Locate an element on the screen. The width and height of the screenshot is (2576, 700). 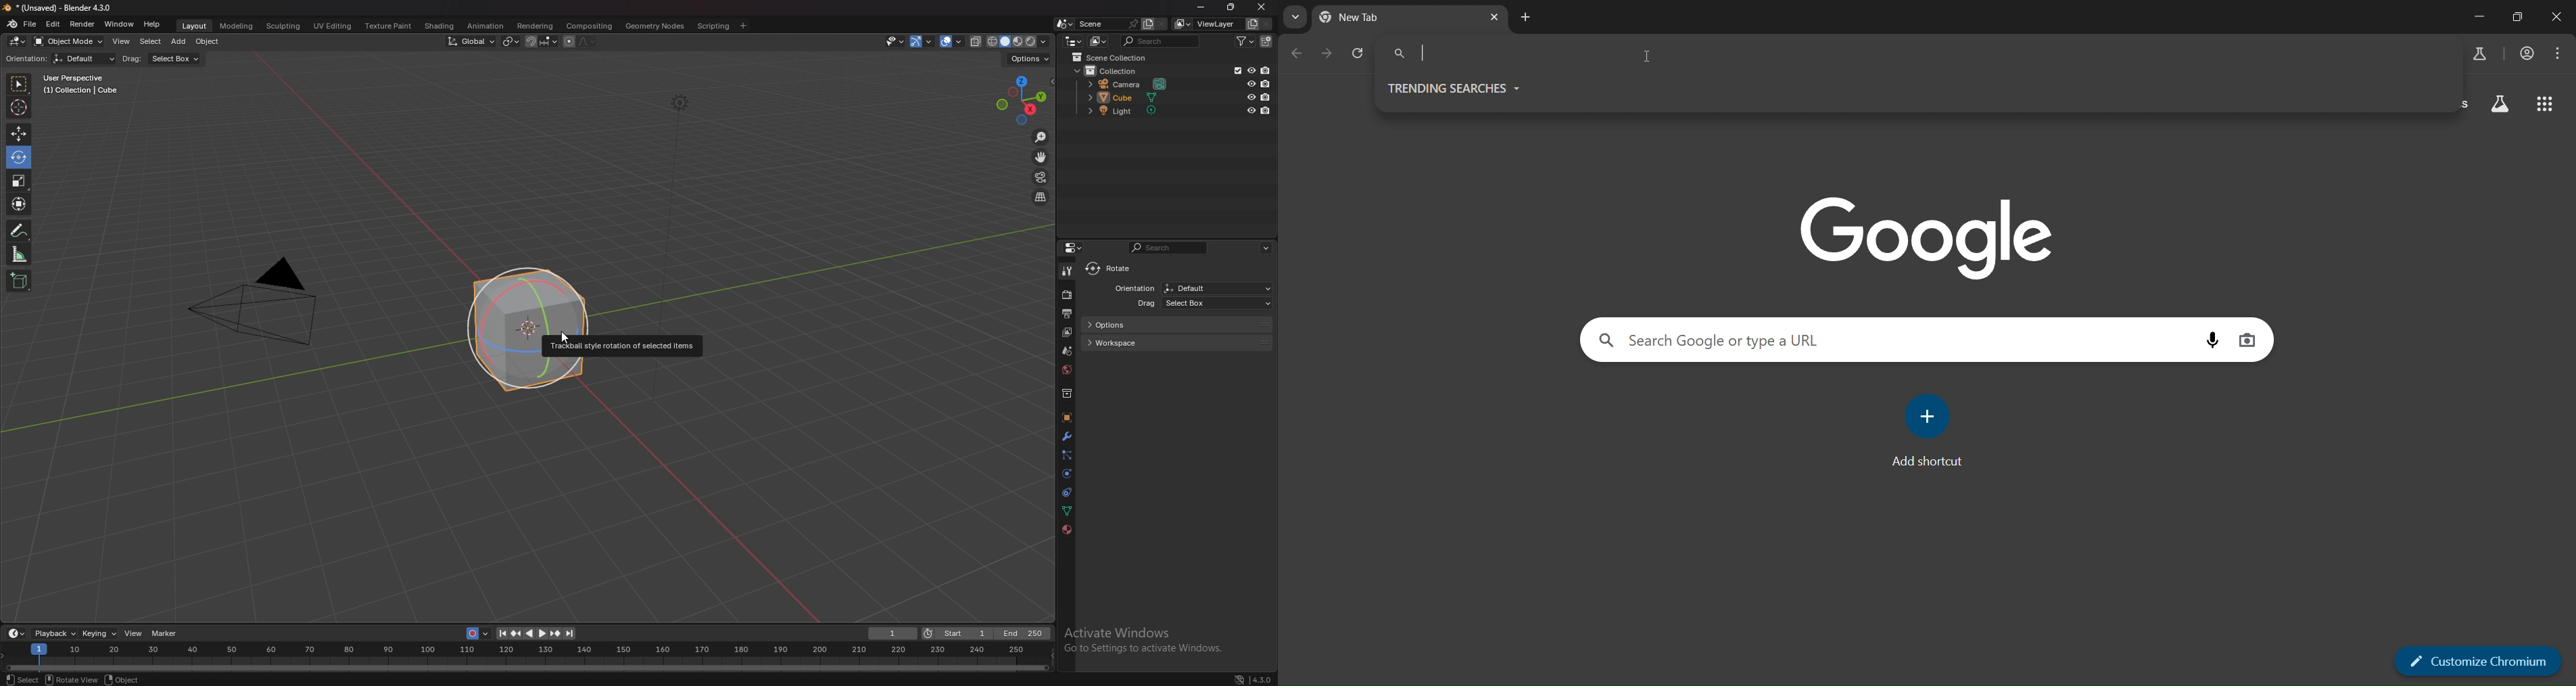
cube is located at coordinates (499, 330).